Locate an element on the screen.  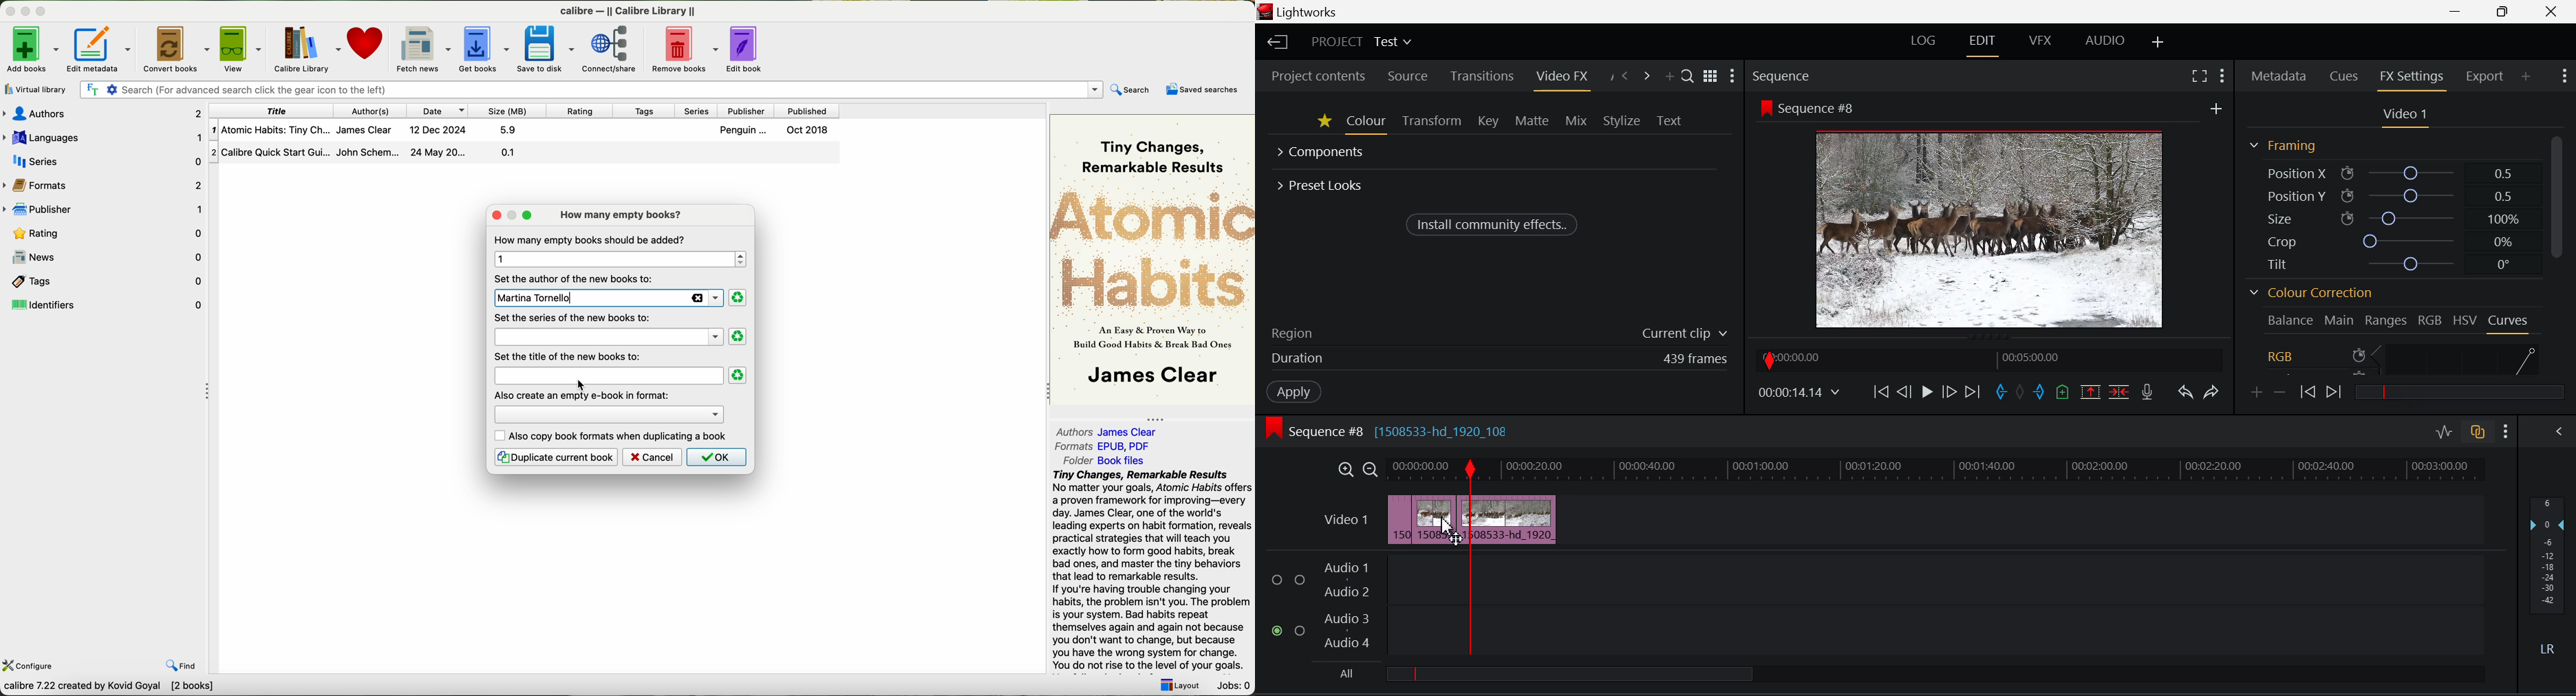
new author is located at coordinates (606, 299).